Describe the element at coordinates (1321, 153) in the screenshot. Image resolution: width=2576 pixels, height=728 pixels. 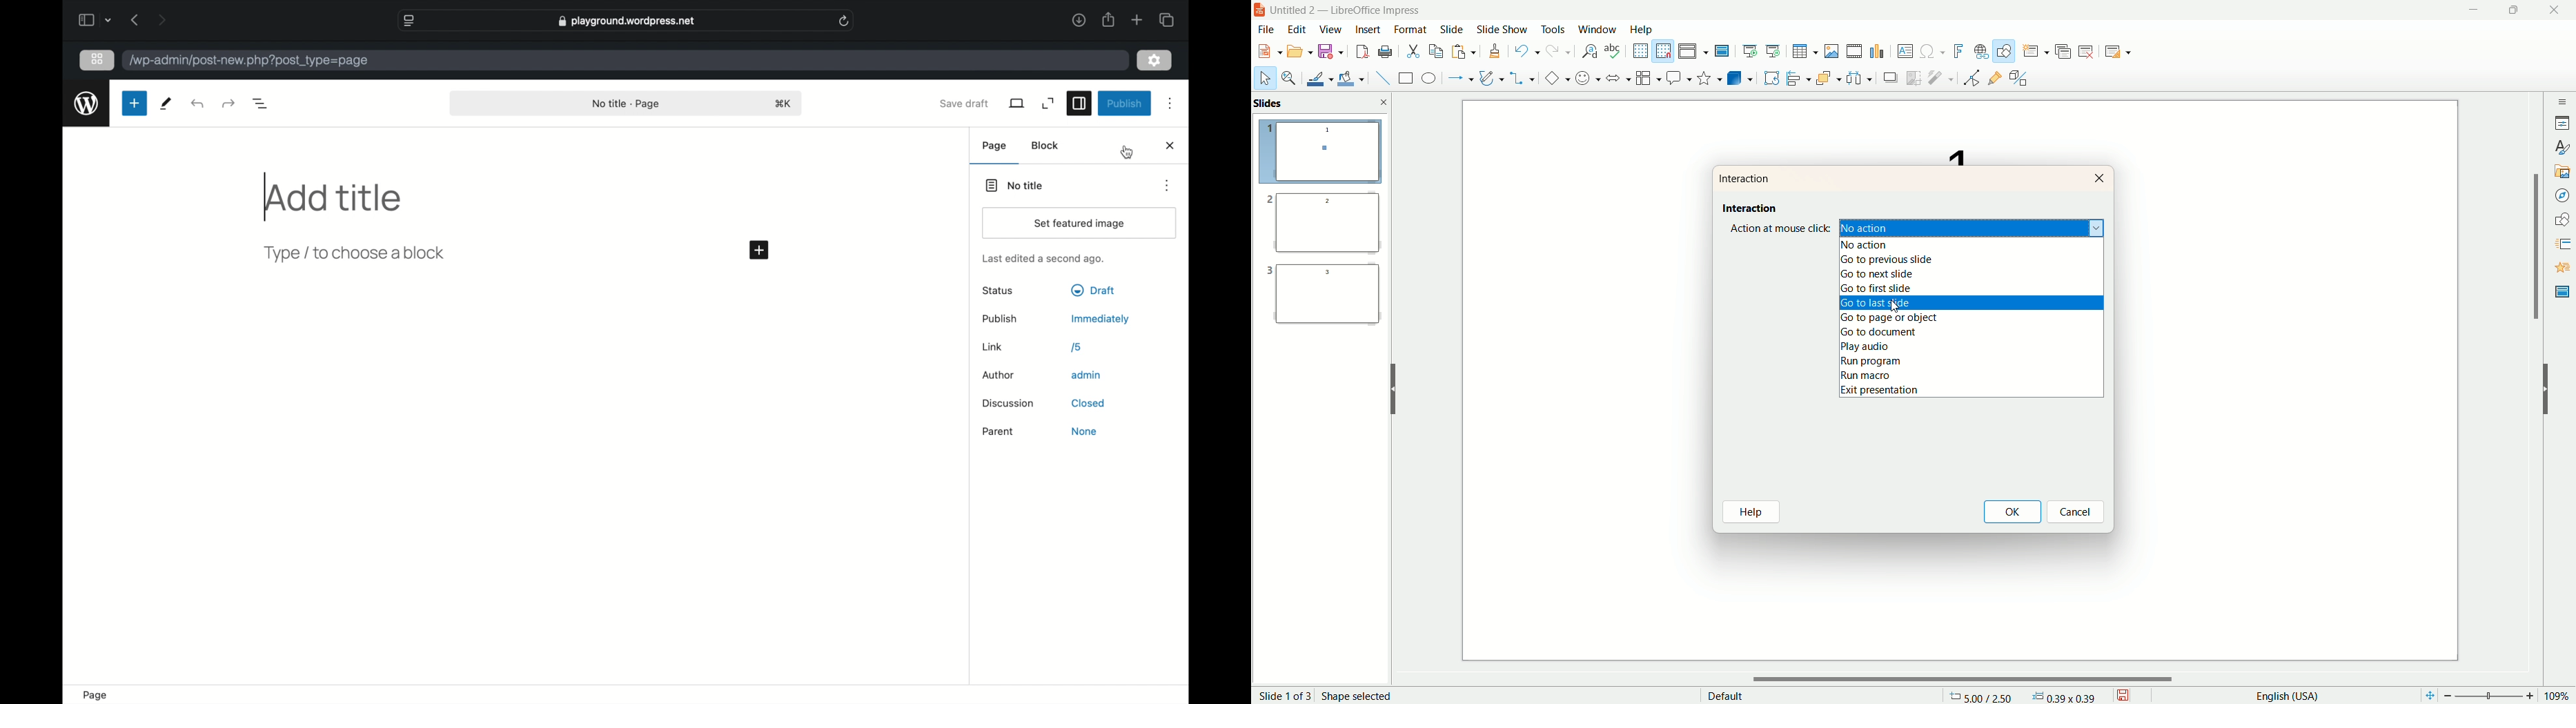
I see `slide 1` at that location.